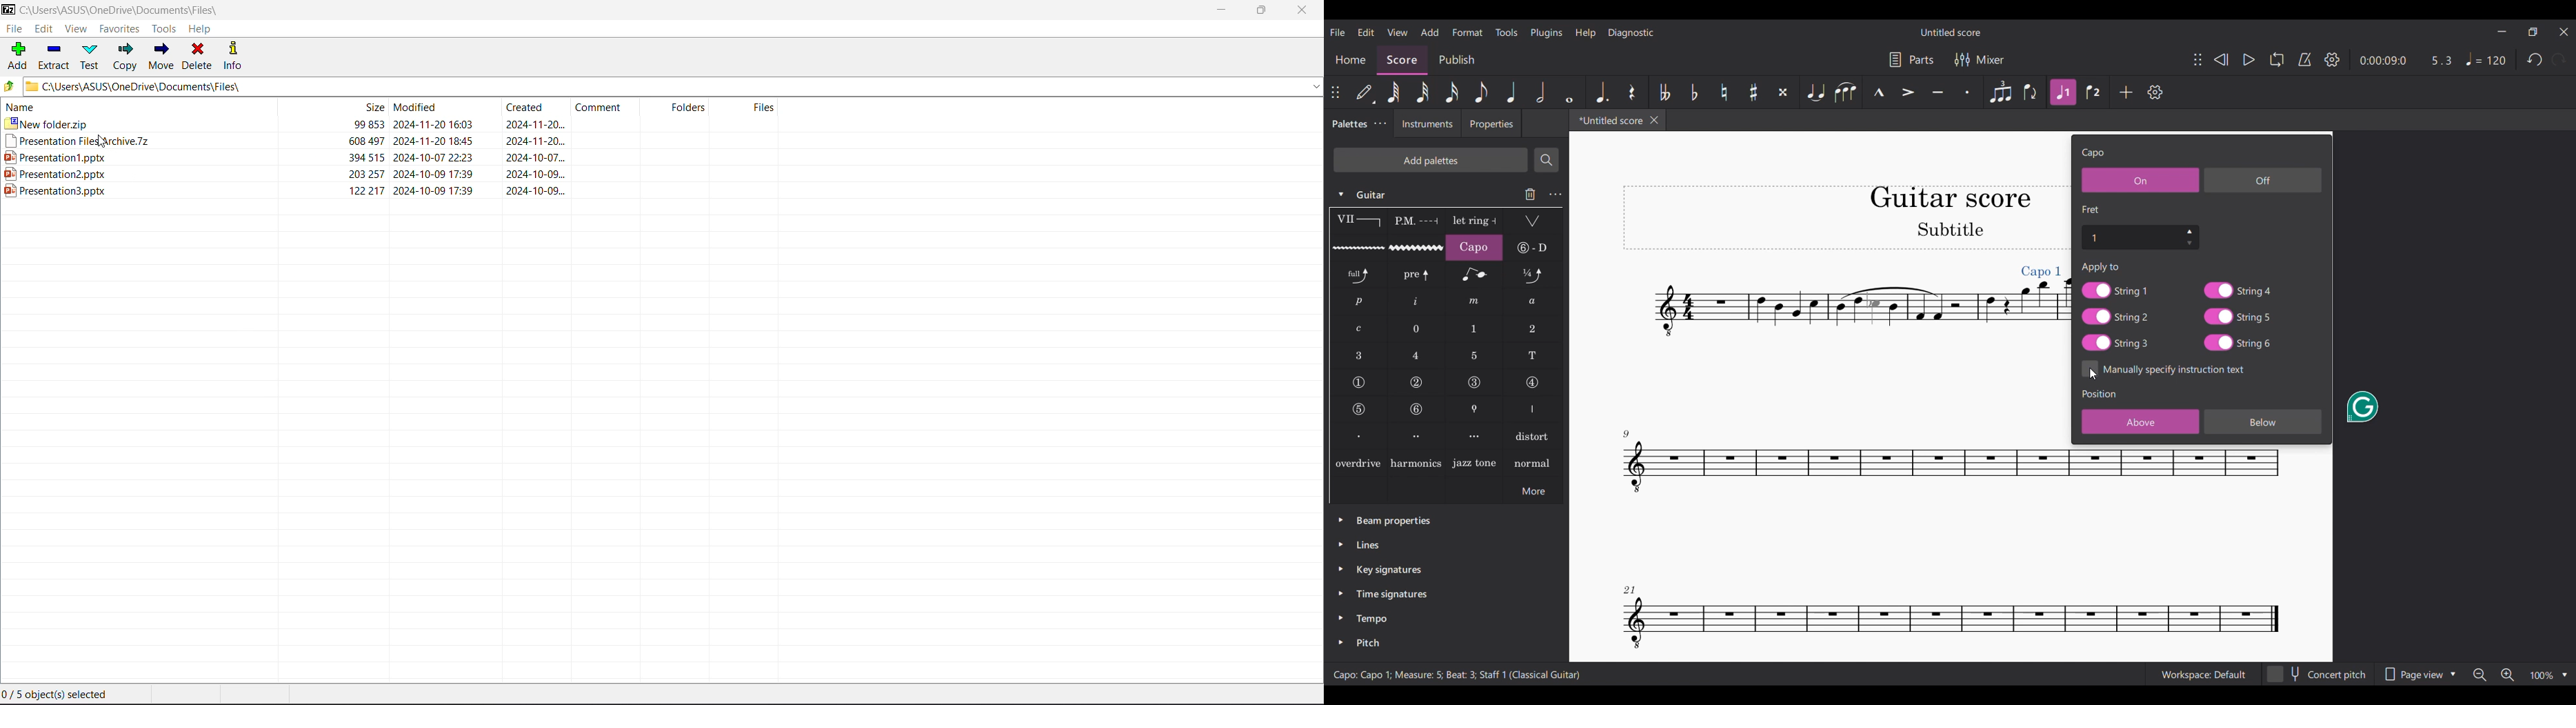 The height and width of the screenshot is (728, 2576). Describe the element at coordinates (1754, 92) in the screenshot. I see `Toggle sharp` at that location.